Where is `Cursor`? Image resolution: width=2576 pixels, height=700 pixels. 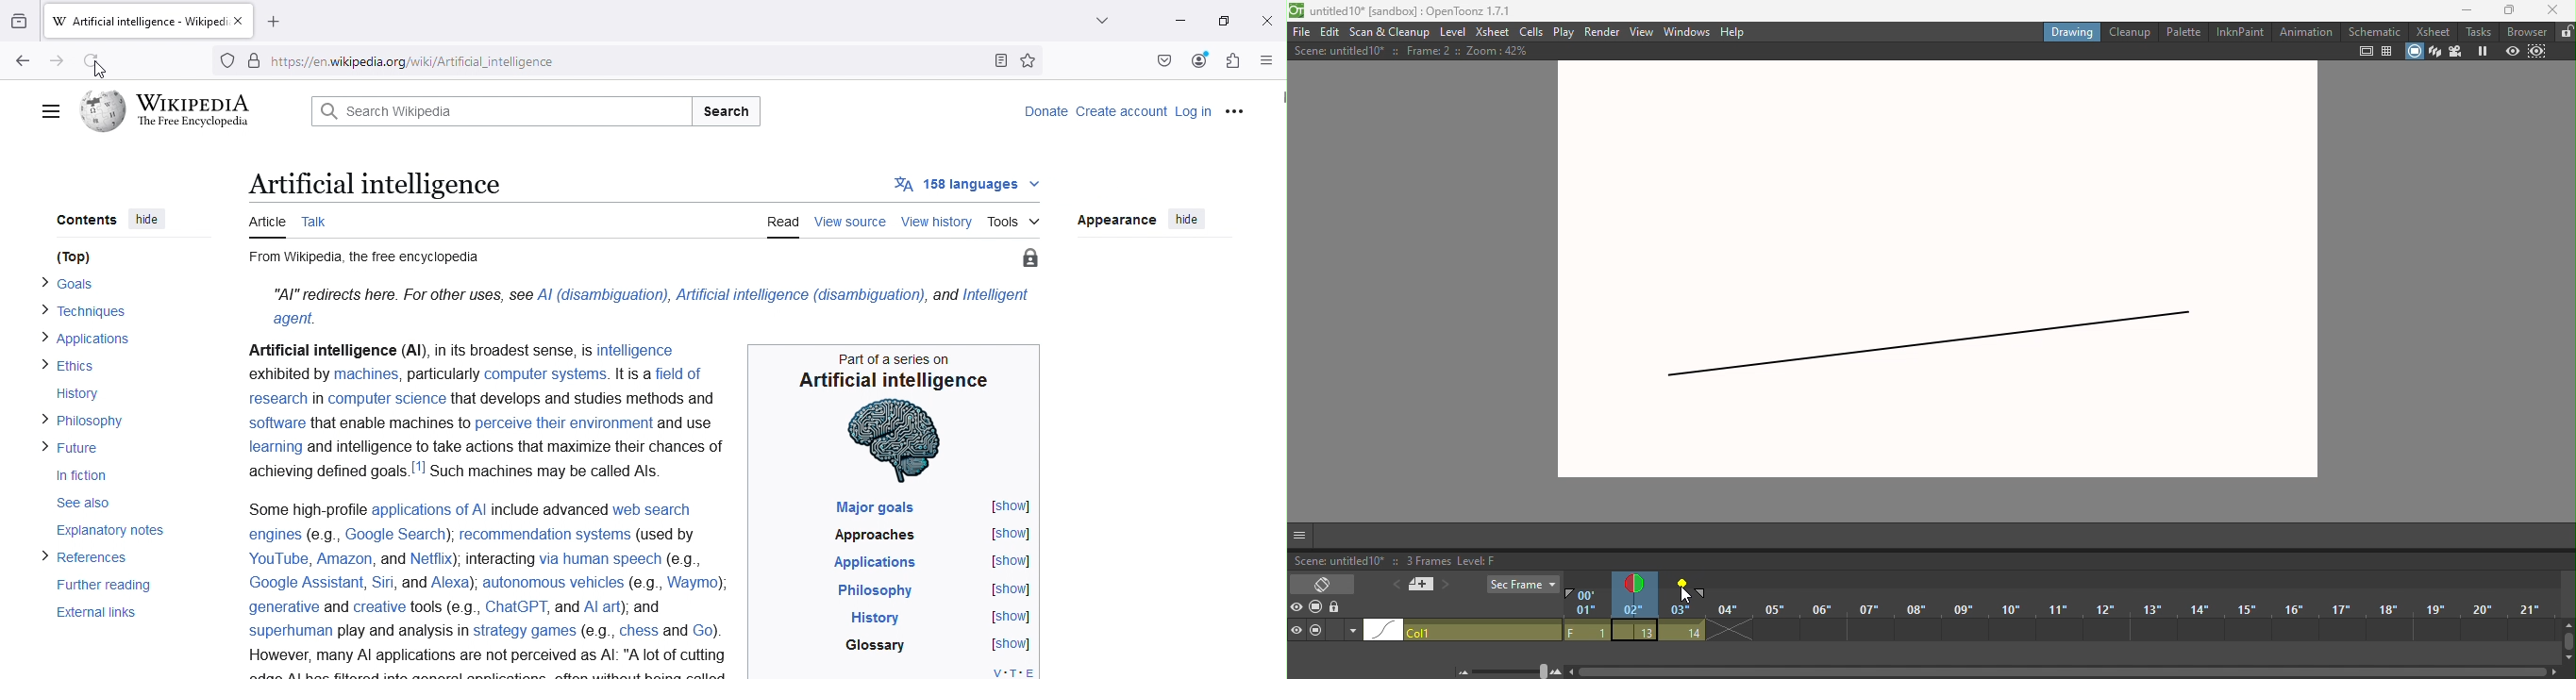 Cursor is located at coordinates (102, 76).